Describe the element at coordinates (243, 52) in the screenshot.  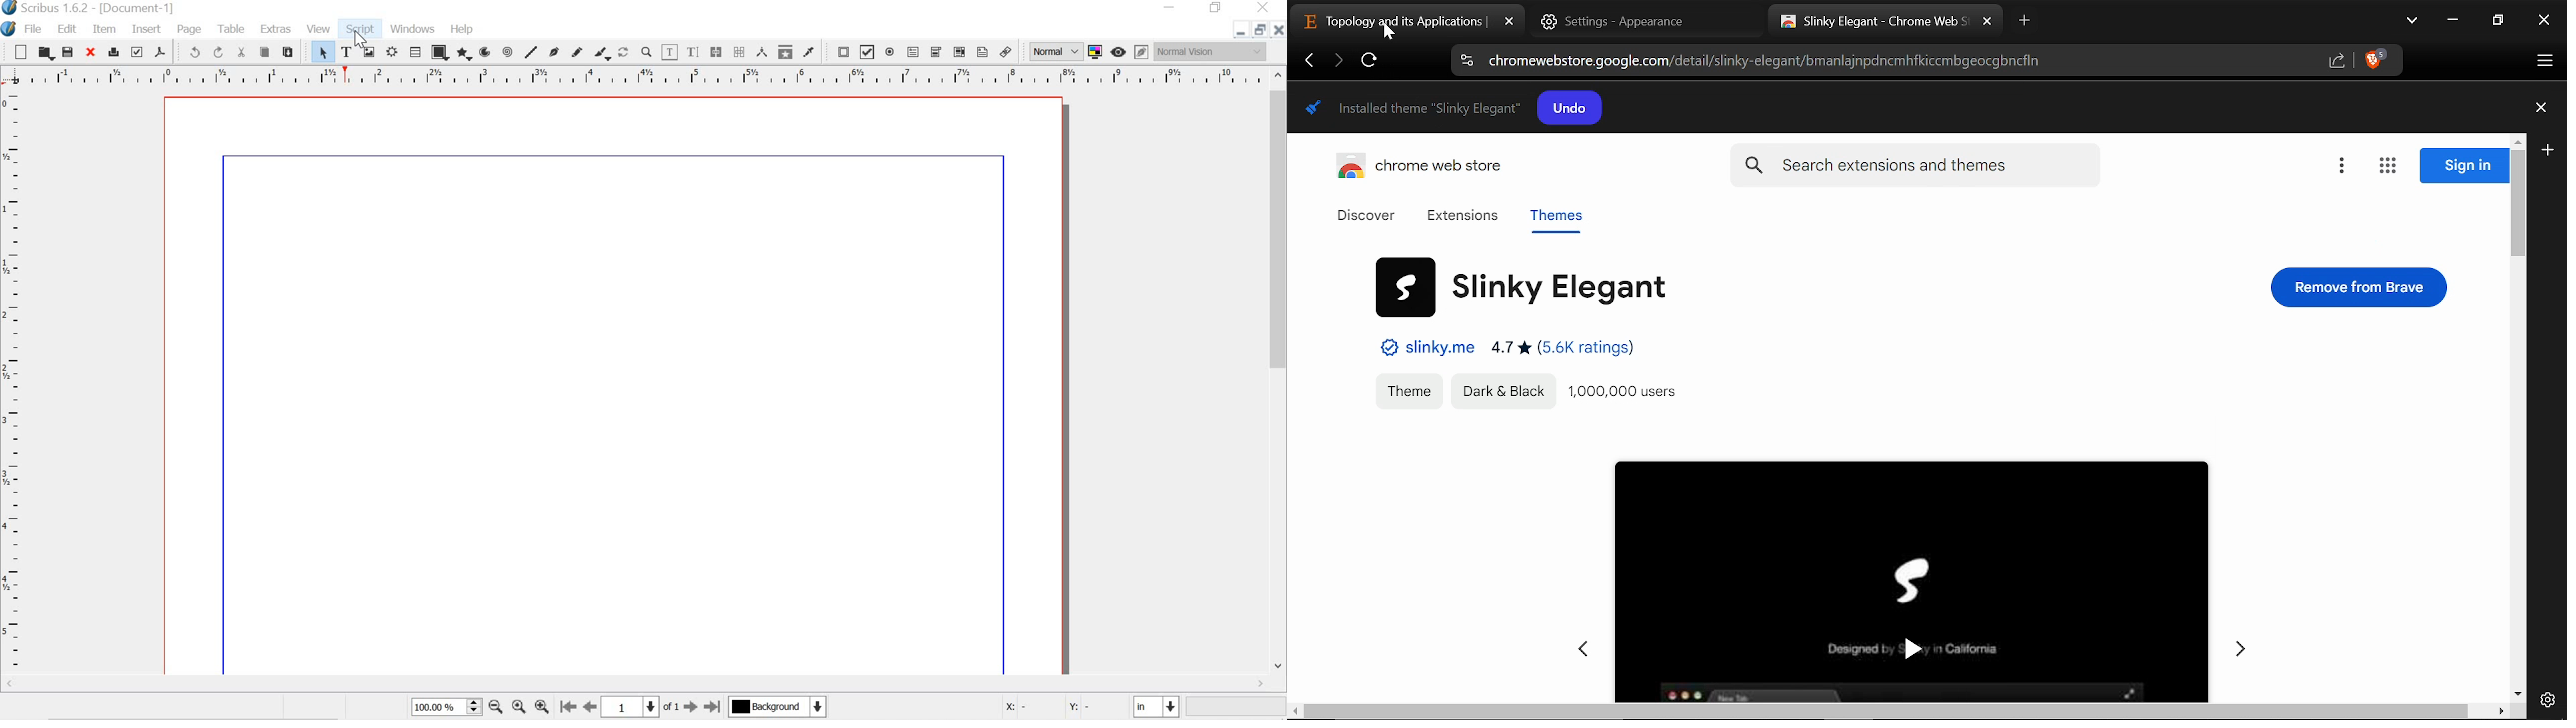
I see `cut` at that location.